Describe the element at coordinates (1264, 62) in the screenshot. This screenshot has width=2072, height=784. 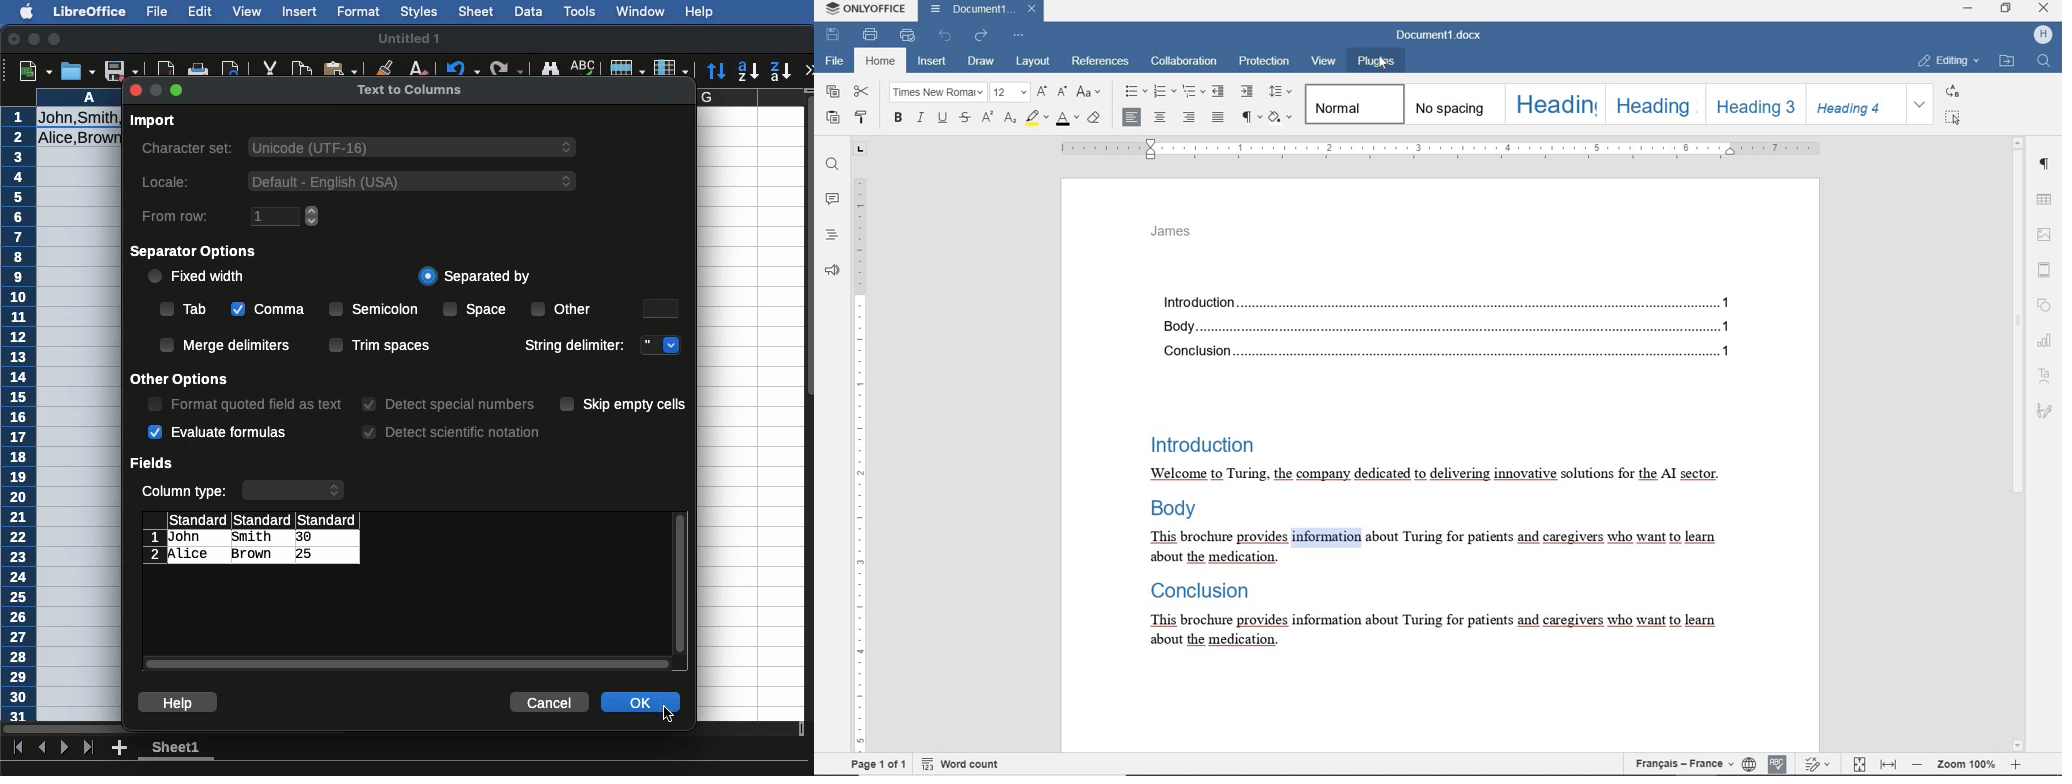
I see `PROTECTION` at that location.